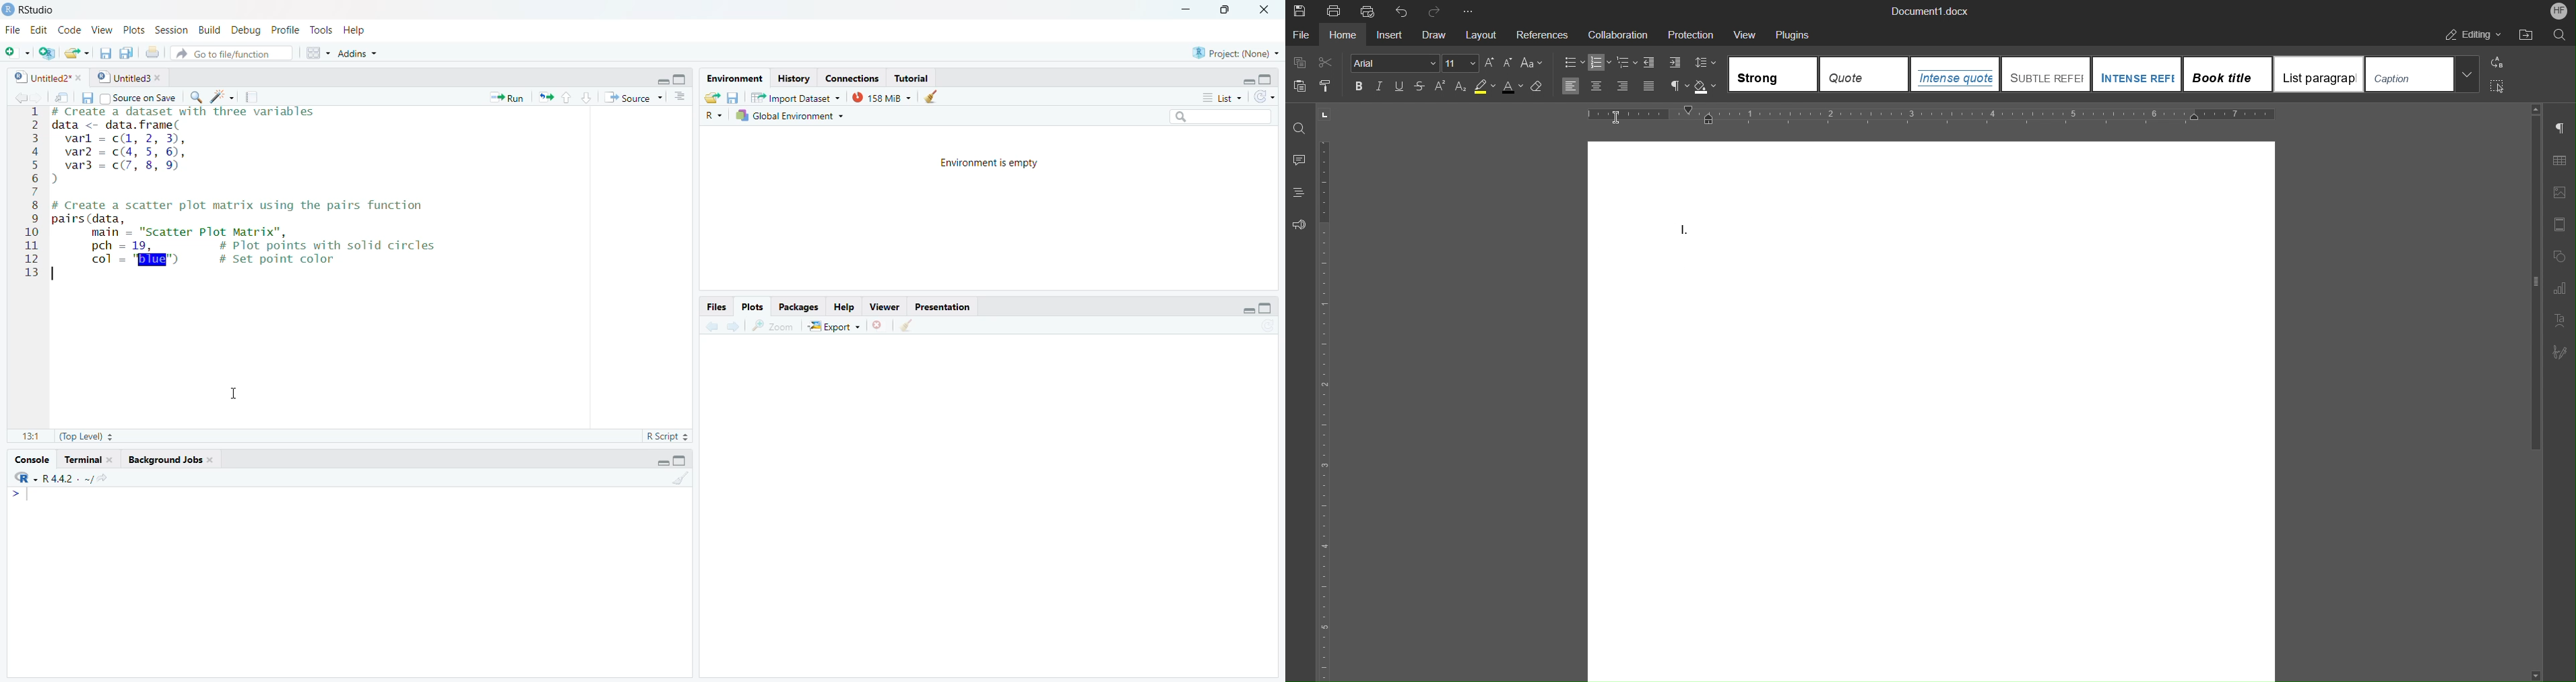  I want to click on Shape Settings, so click(2561, 257).